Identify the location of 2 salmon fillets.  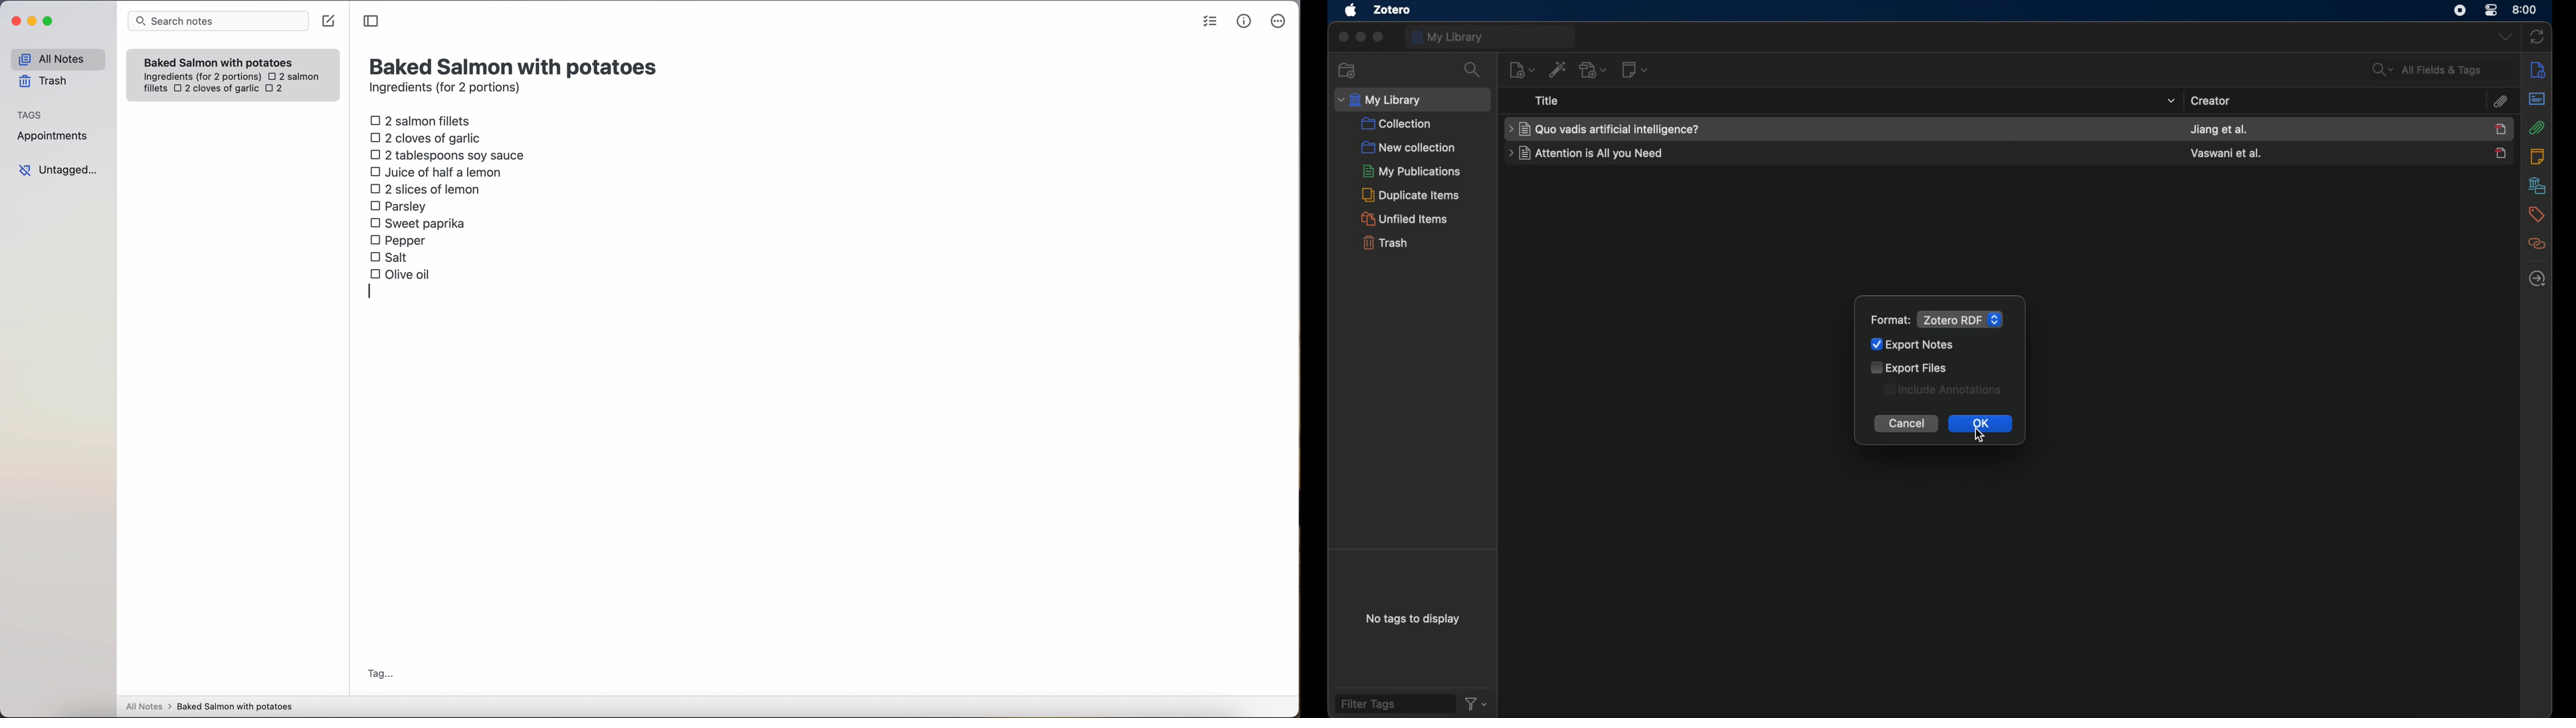
(423, 120).